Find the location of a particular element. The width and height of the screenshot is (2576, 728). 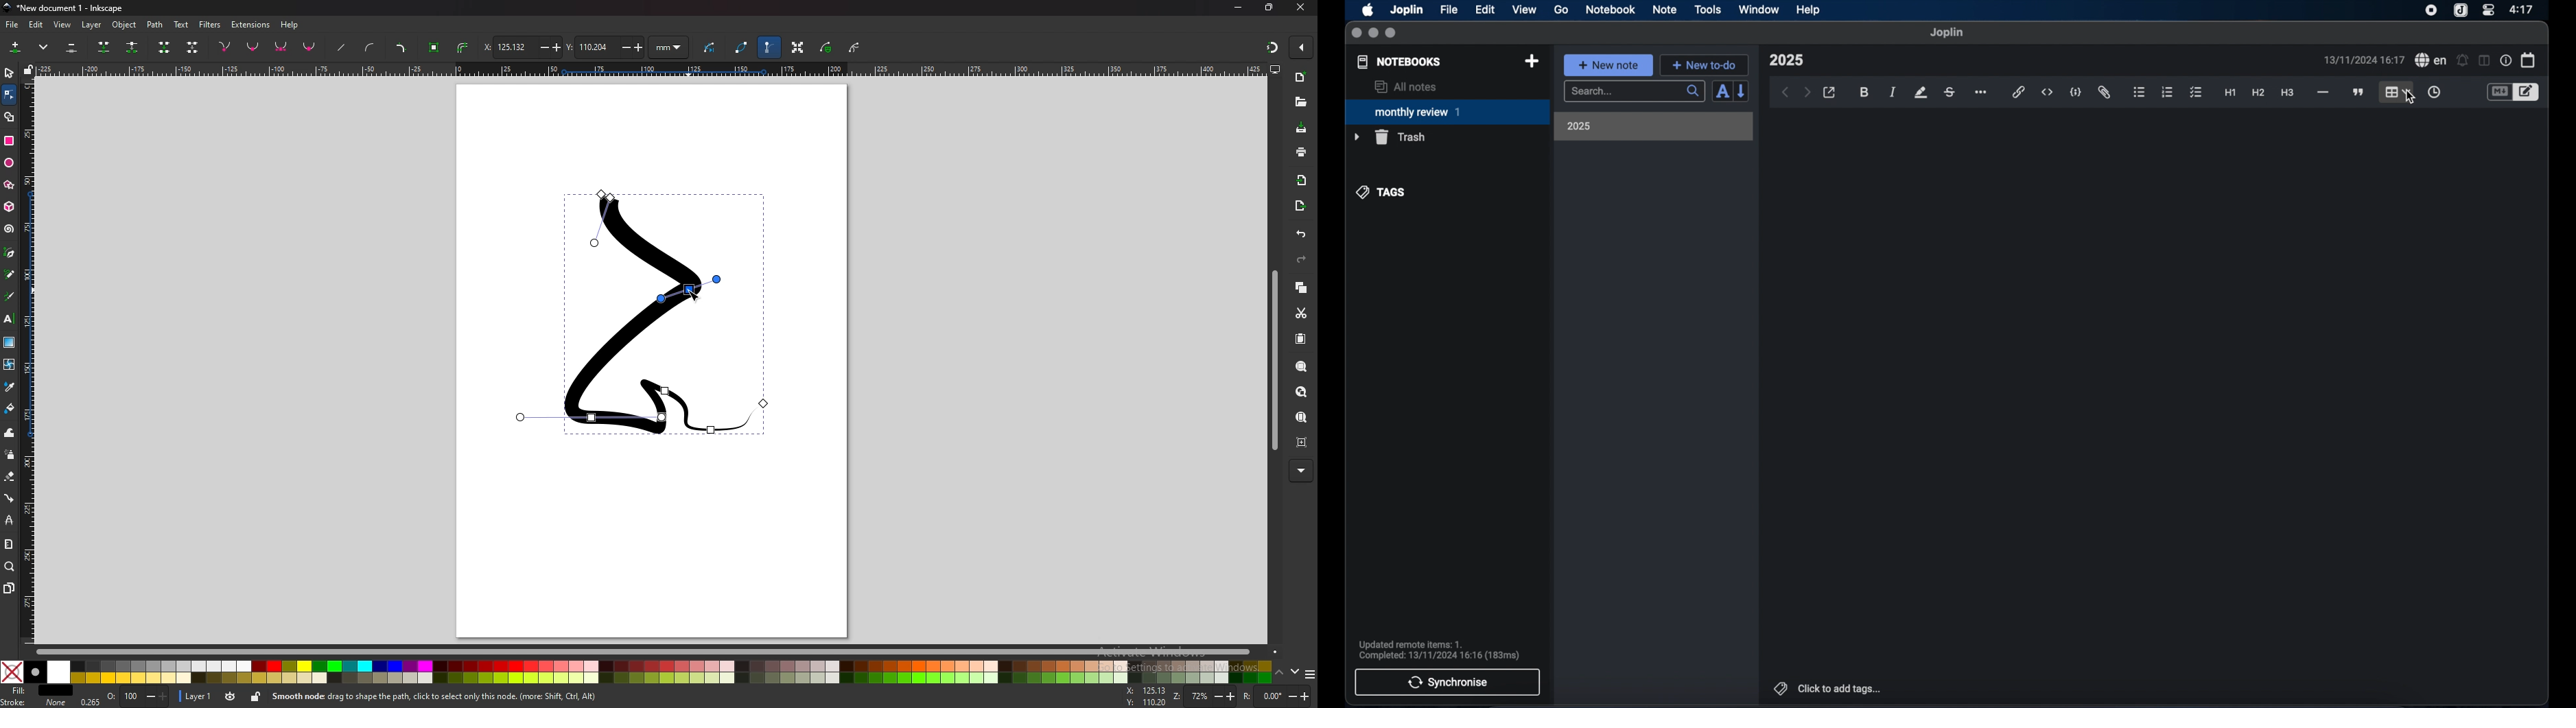

screen recorder icon is located at coordinates (2432, 10).